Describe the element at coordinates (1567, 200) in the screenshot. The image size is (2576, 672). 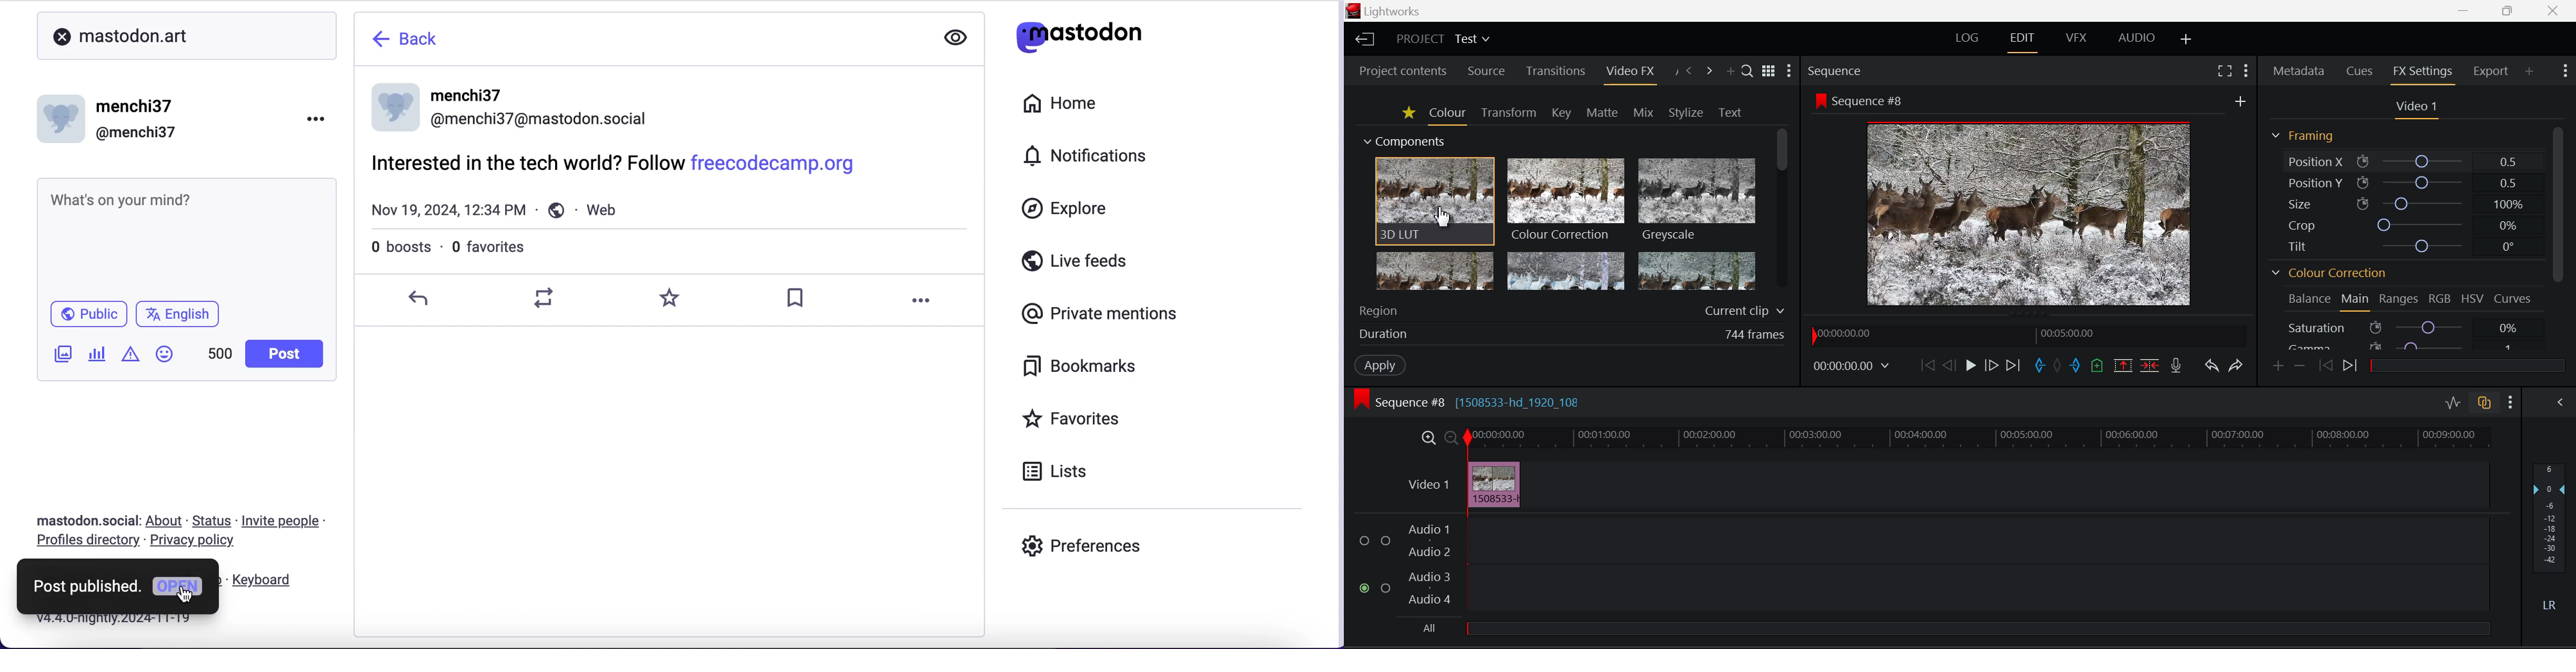
I see `Colour Correction` at that location.